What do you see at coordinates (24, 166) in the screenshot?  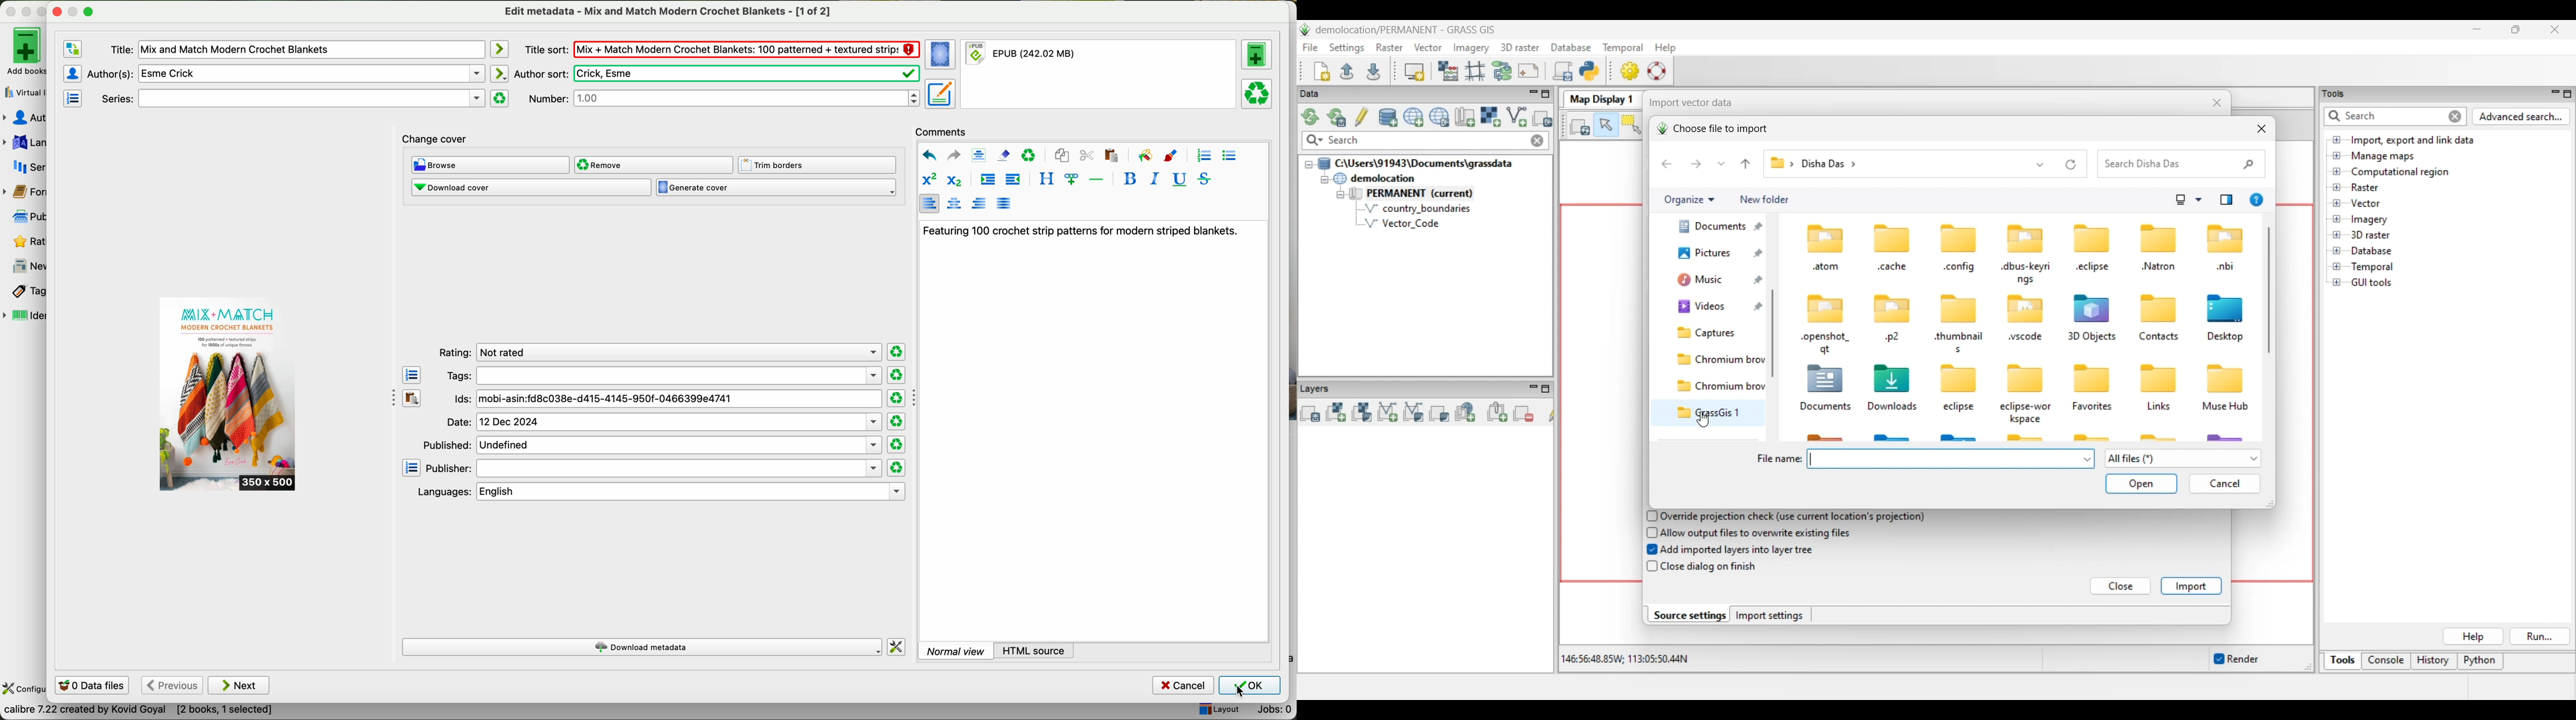 I see `series` at bounding box center [24, 166].